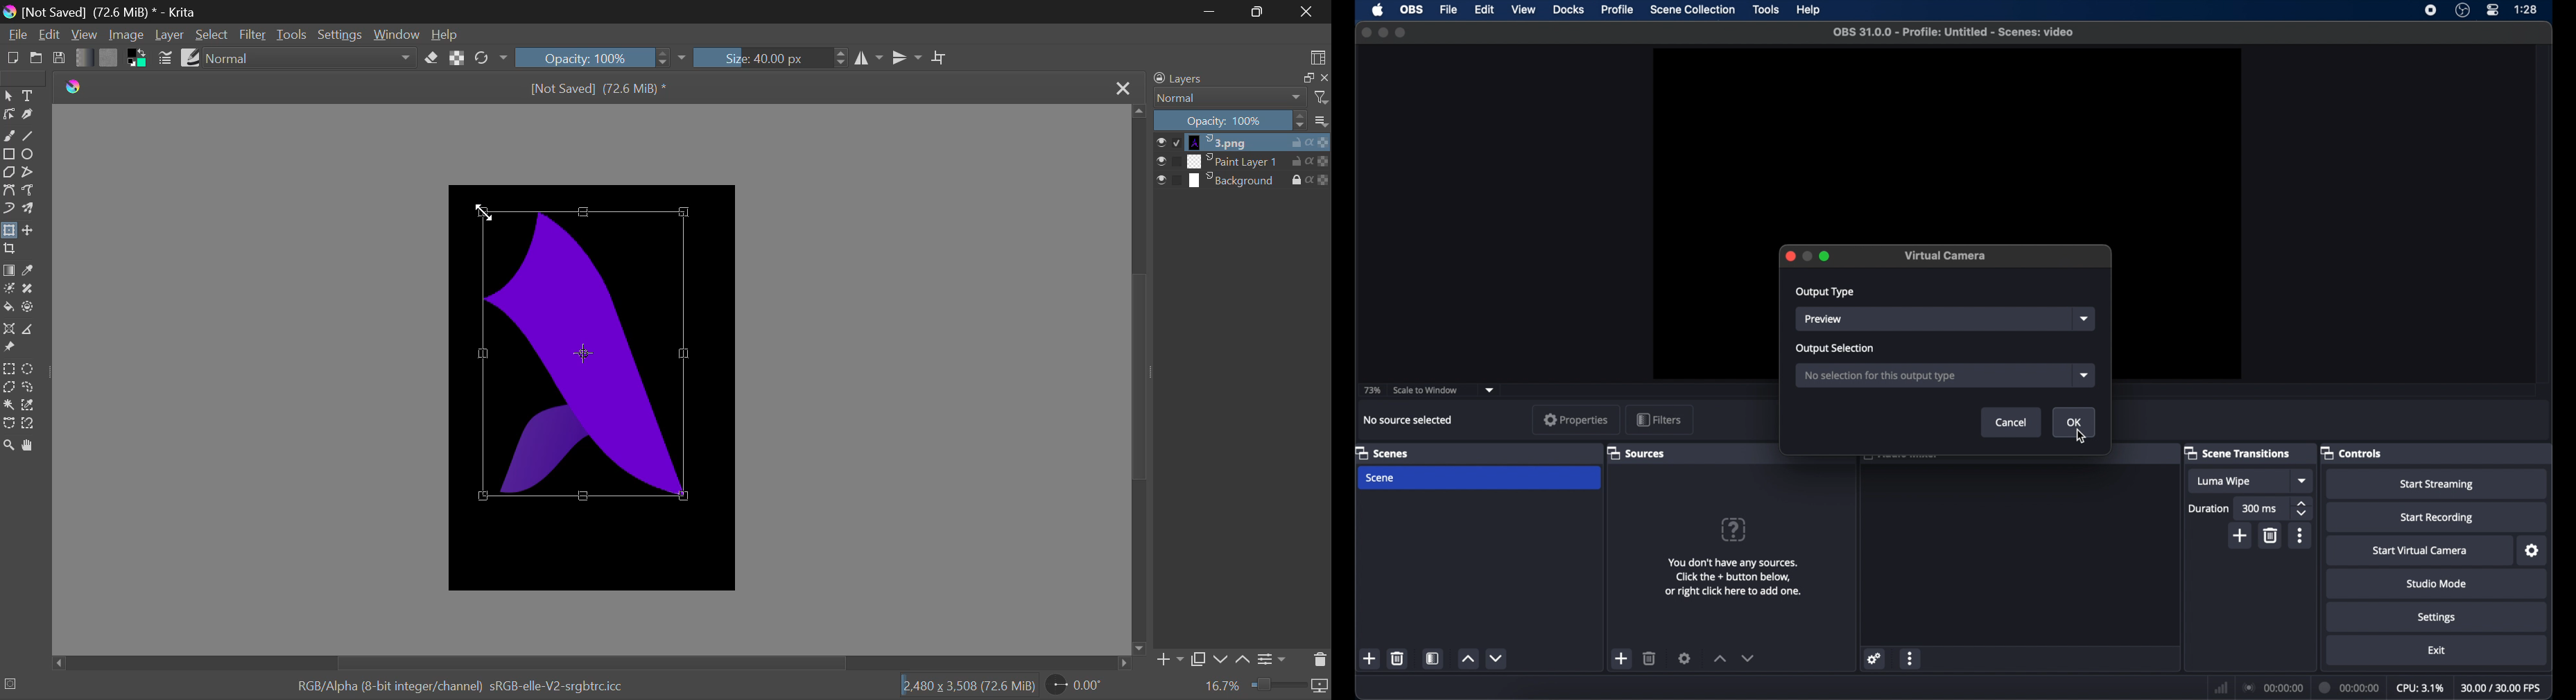 This screenshot has height=700, width=2576. Describe the element at coordinates (9, 114) in the screenshot. I see `Edit Shape` at that location.